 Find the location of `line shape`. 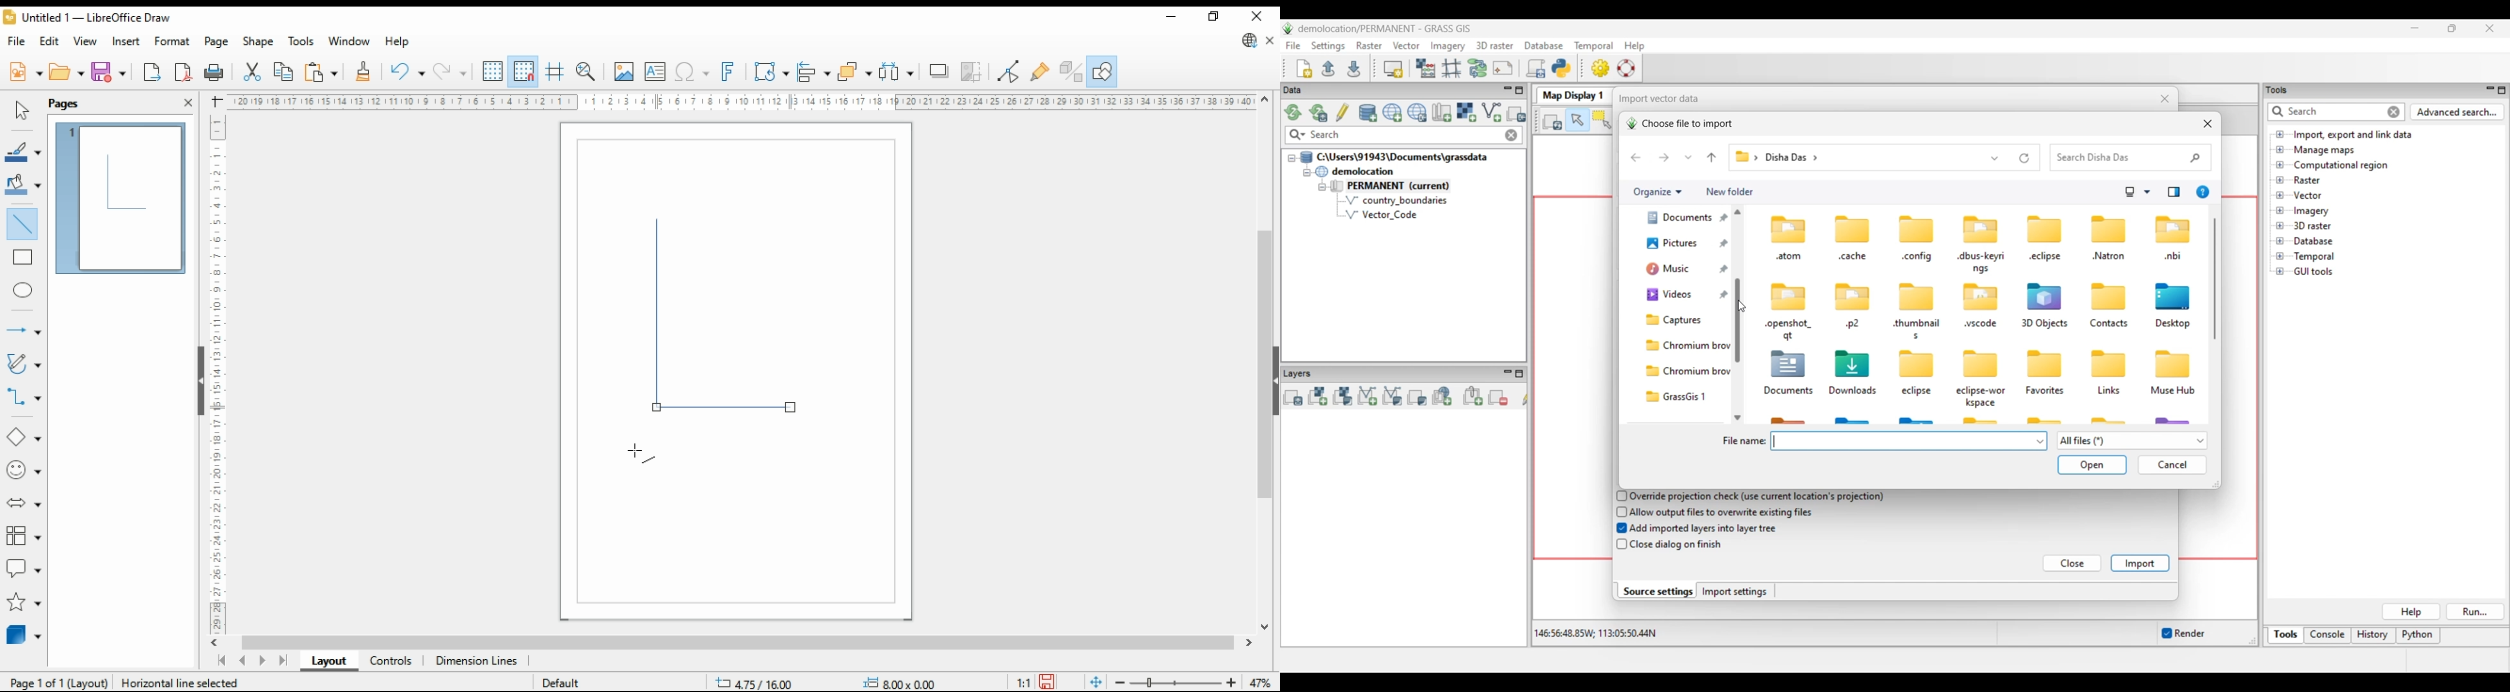

line shape is located at coordinates (732, 411).